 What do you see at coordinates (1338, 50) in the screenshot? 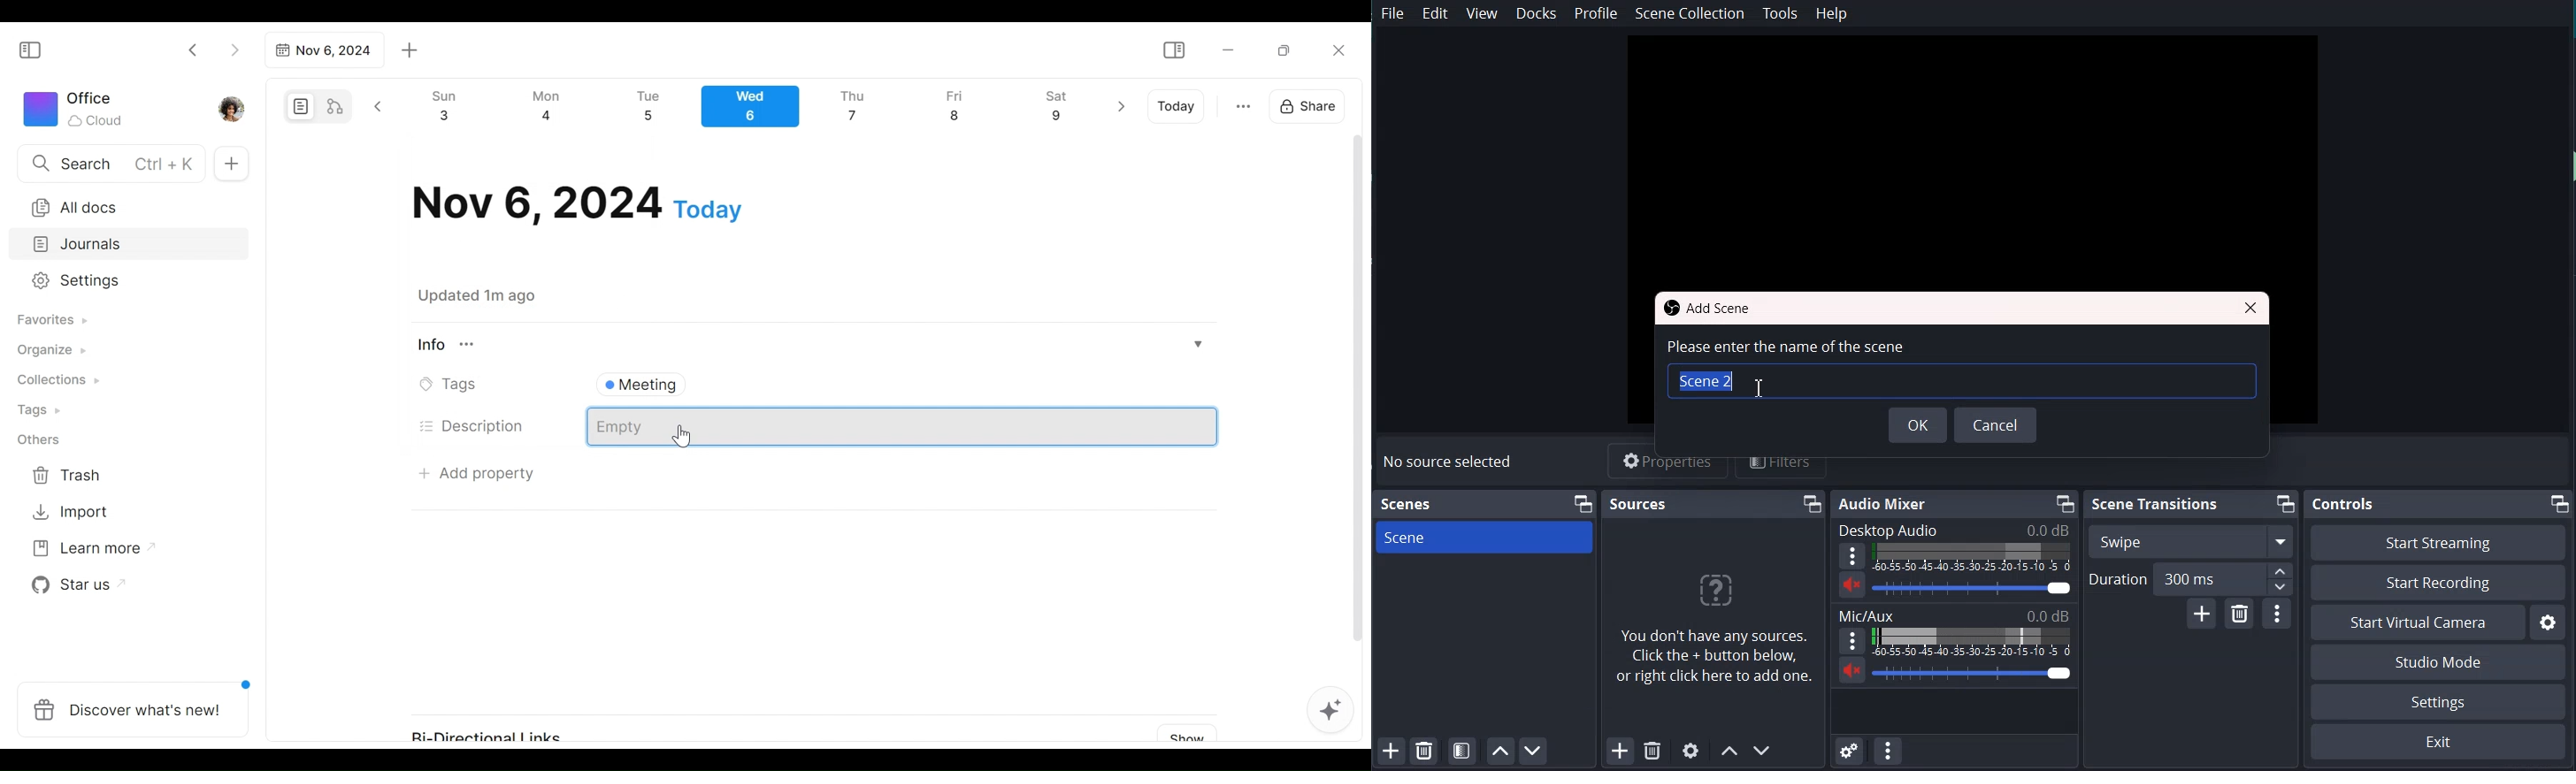
I see `Close` at bounding box center [1338, 50].